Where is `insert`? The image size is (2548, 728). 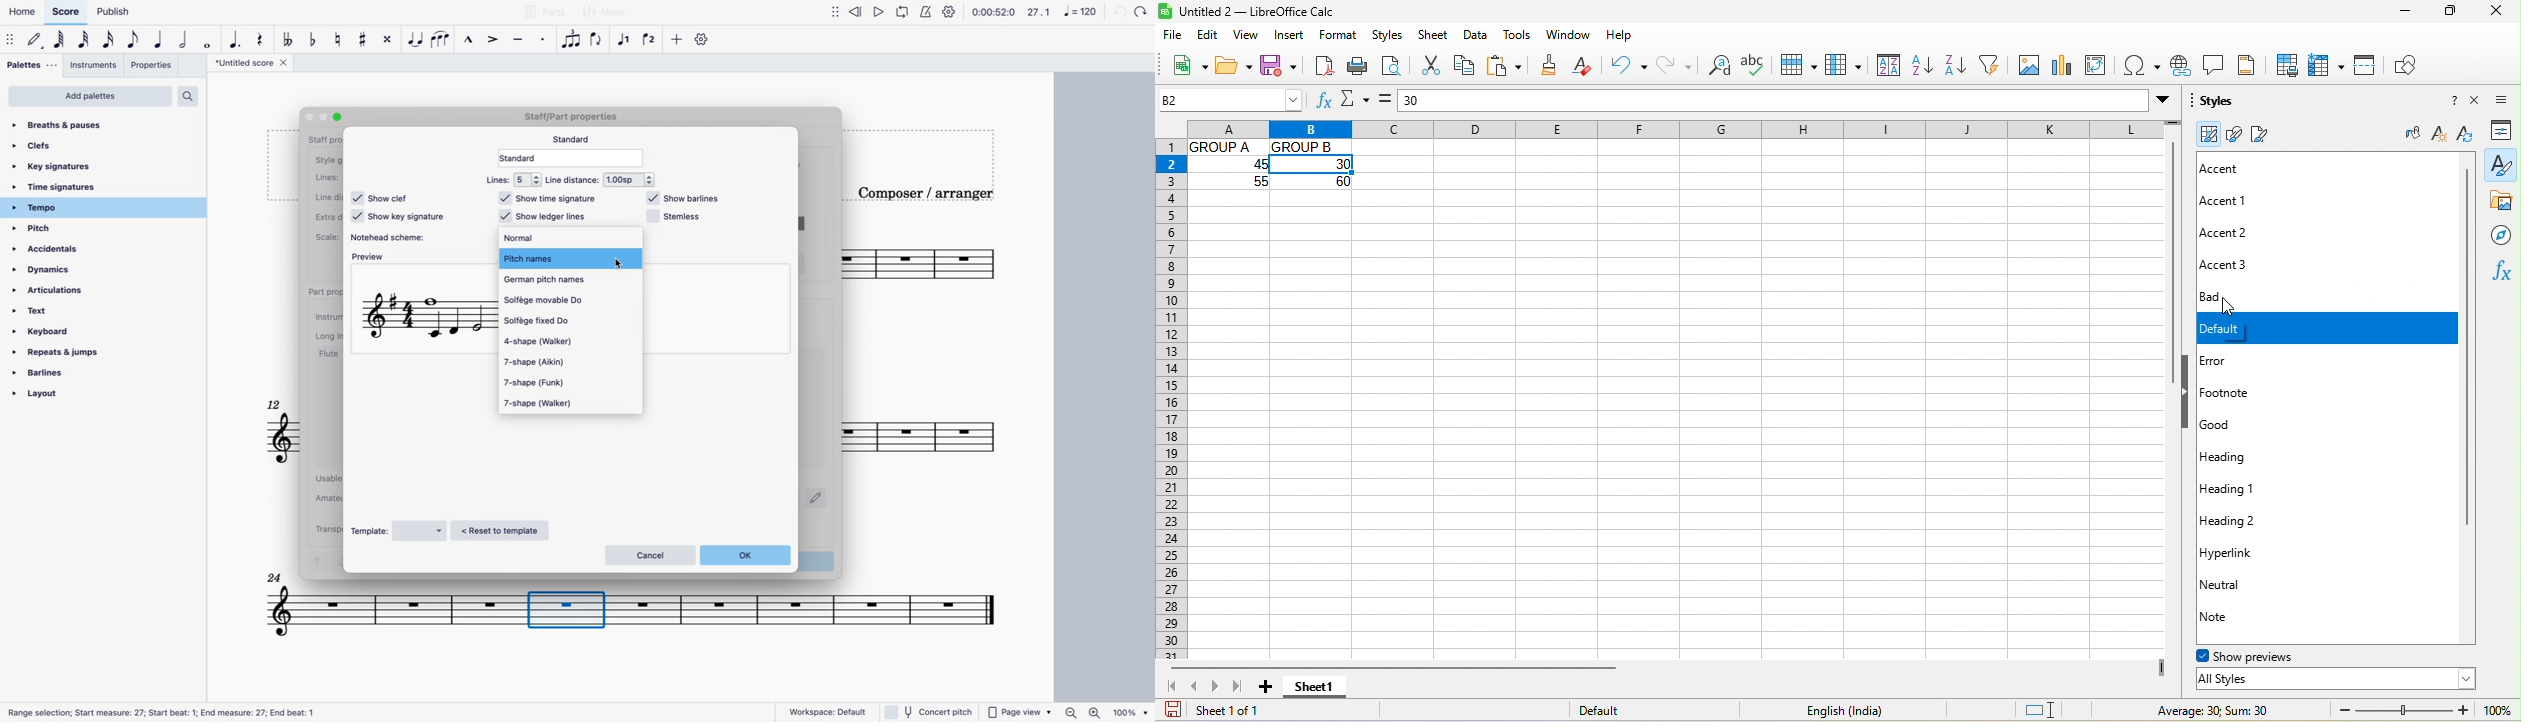
insert is located at coordinates (1293, 37).